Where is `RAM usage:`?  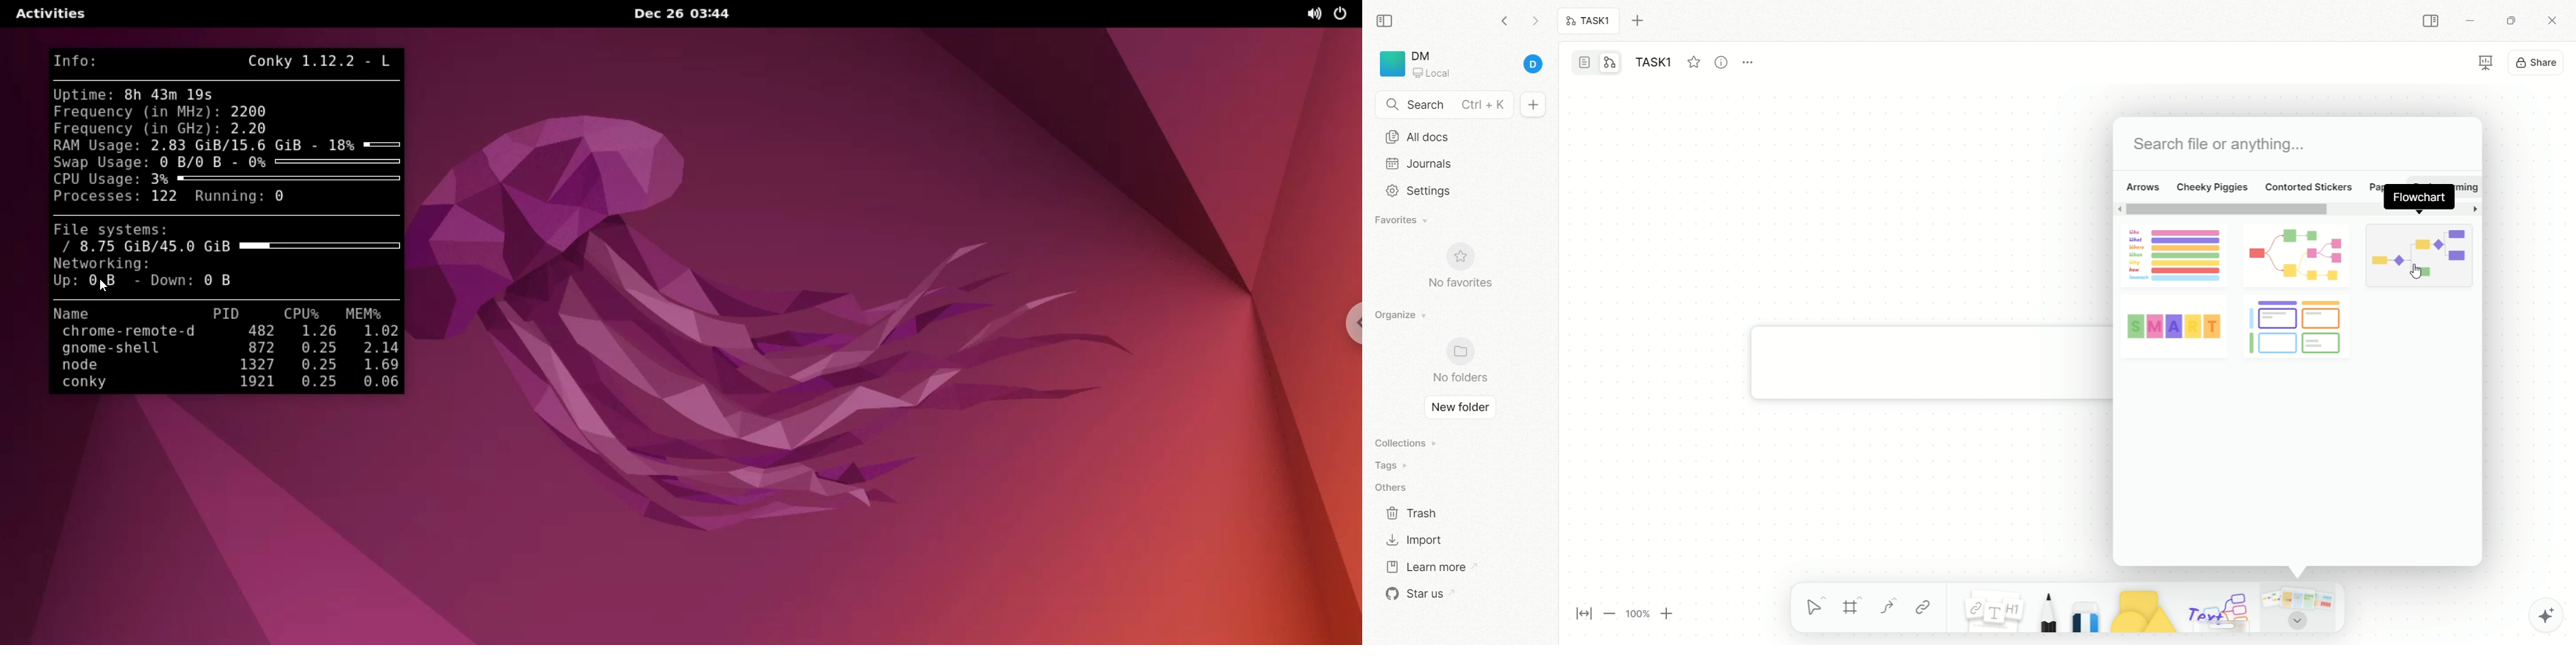
RAM usage: is located at coordinates (94, 146).